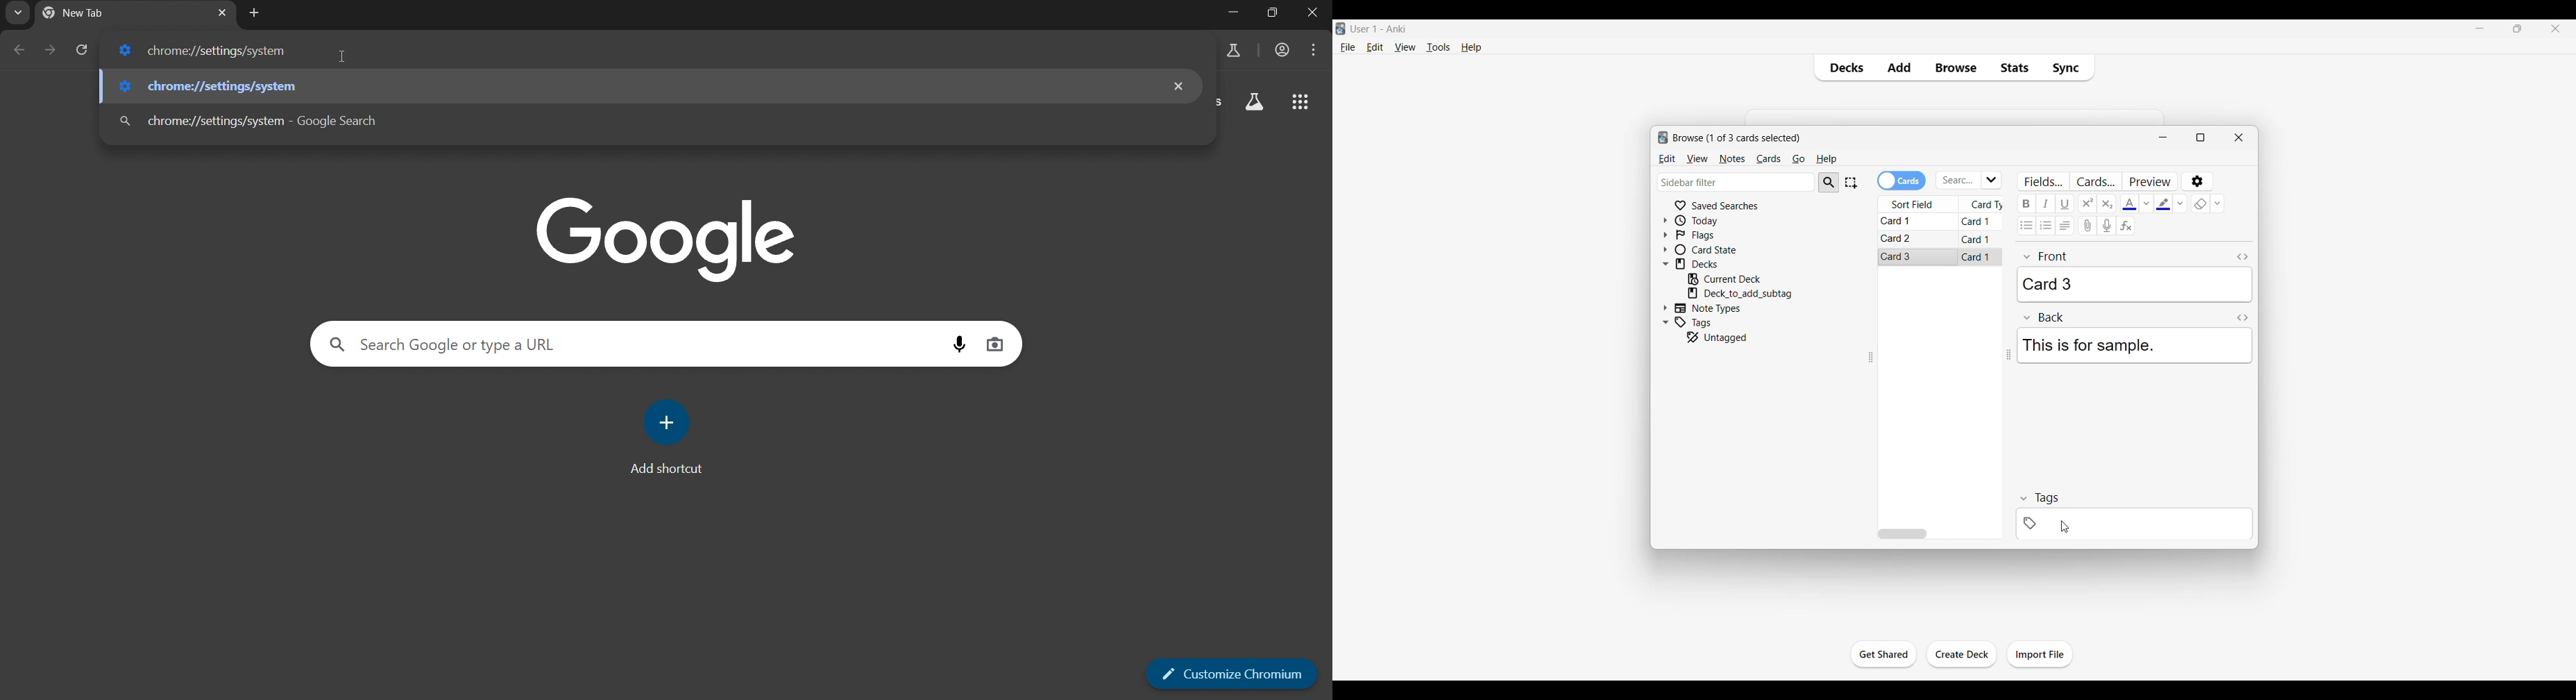 This screenshot has width=2576, height=700. What do you see at coordinates (2134, 524) in the screenshot?
I see `Click to add tag` at bounding box center [2134, 524].